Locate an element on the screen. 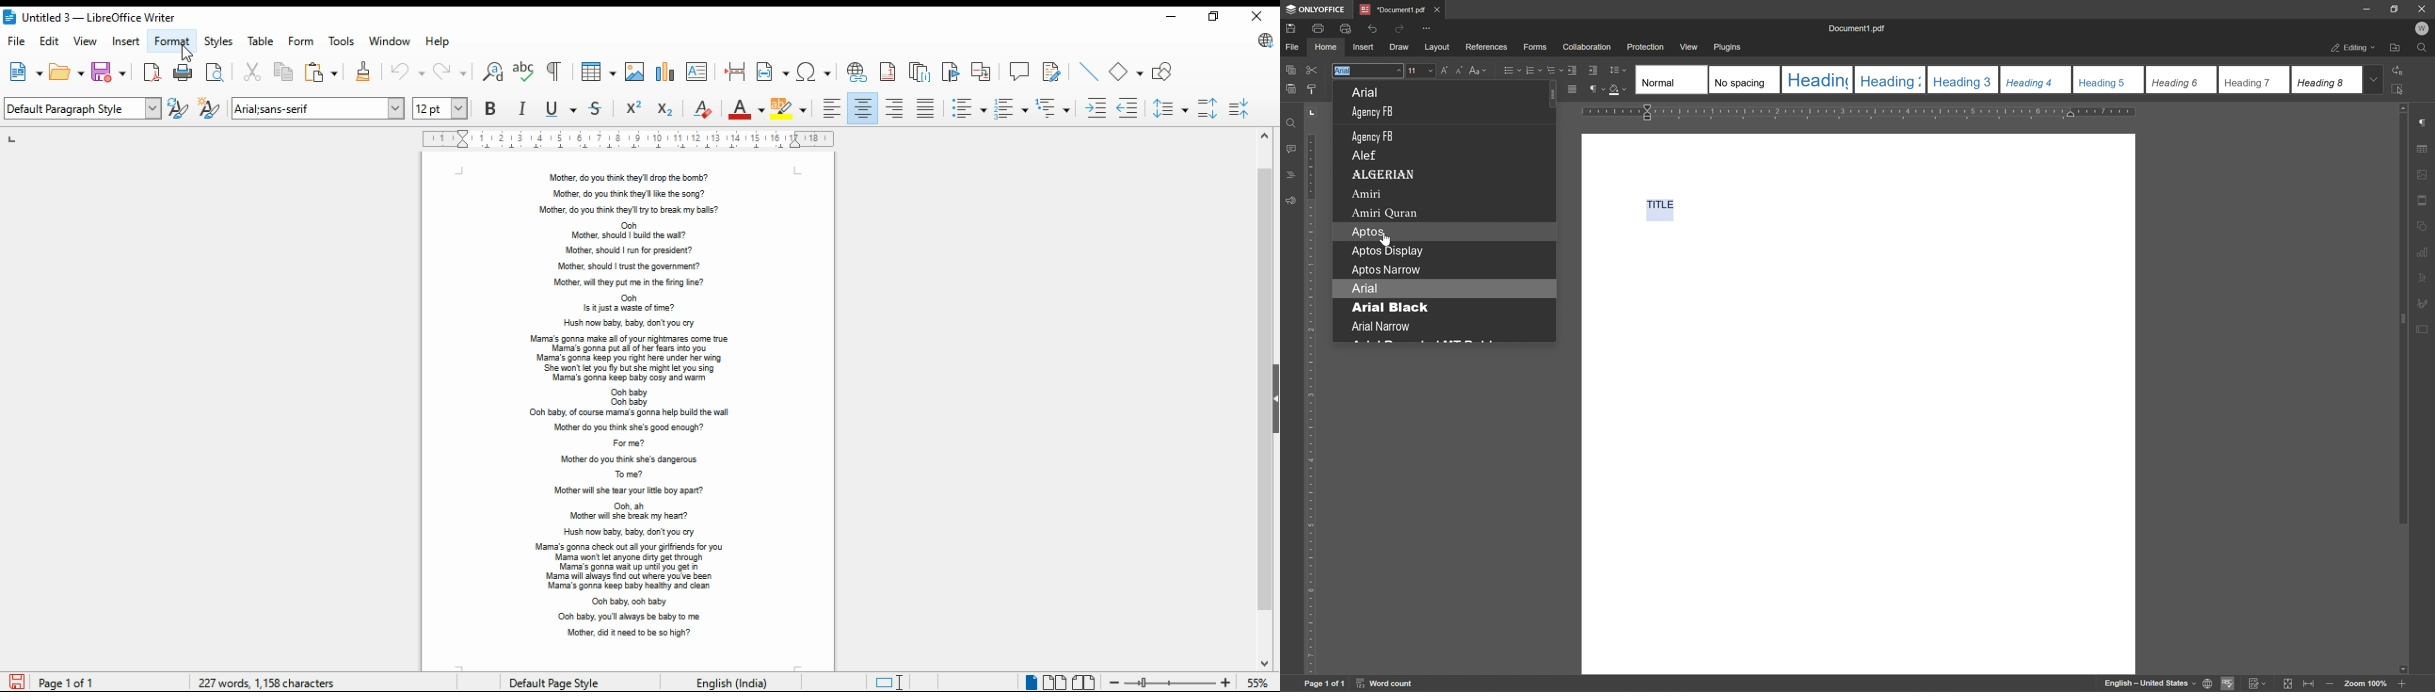 Image resolution: width=2436 pixels, height=700 pixels. forms is located at coordinates (1536, 47).